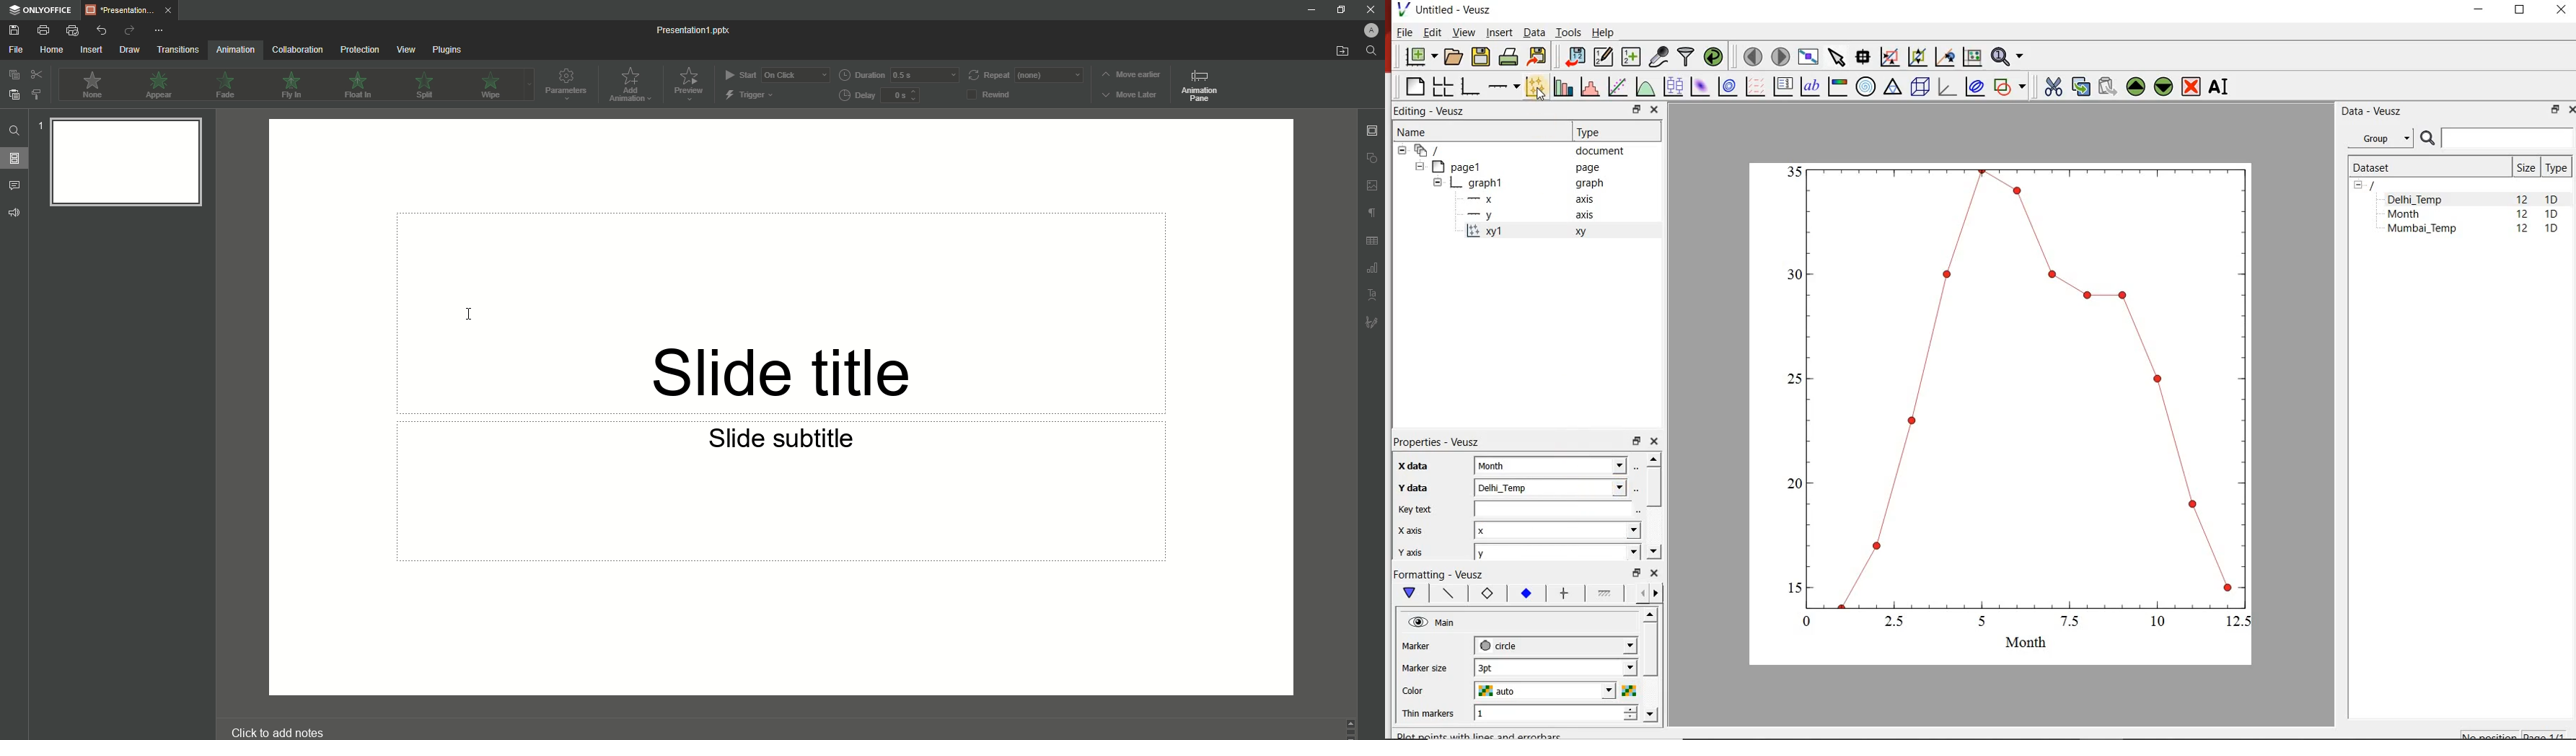 The image size is (2576, 756). I want to click on click to recenter graph axes, so click(1944, 57).